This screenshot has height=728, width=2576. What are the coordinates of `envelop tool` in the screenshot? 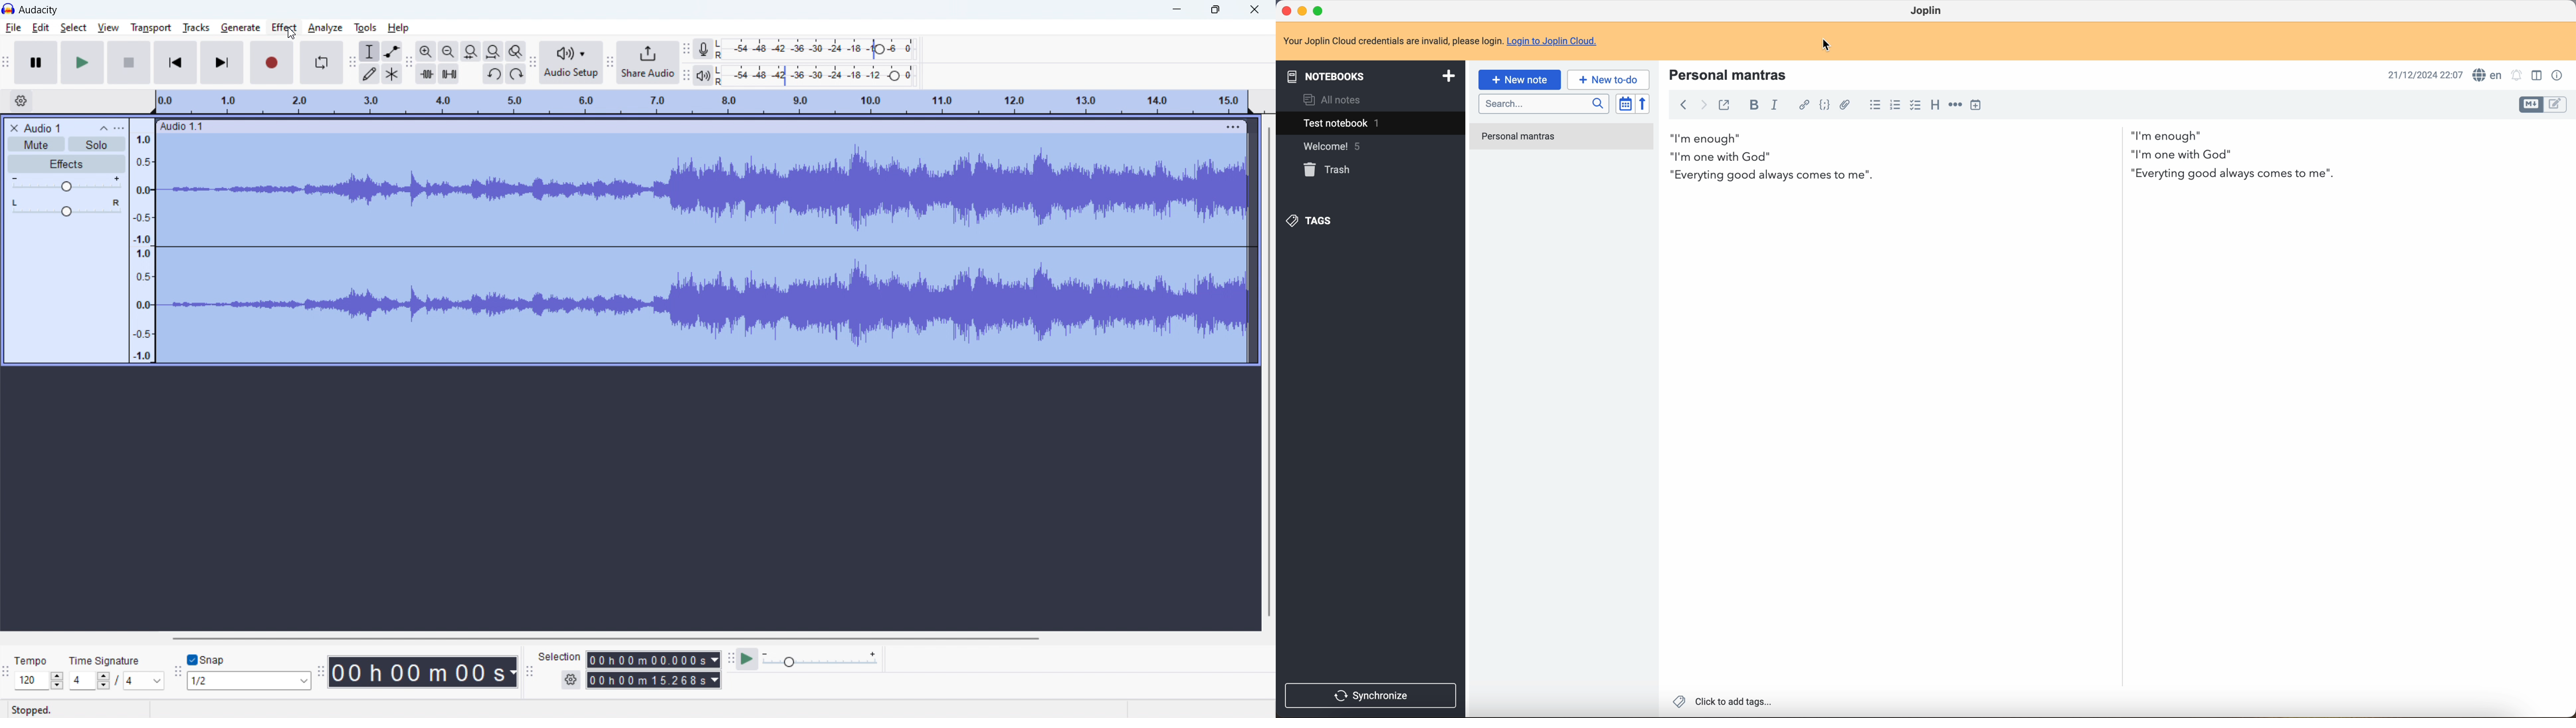 It's located at (391, 51).